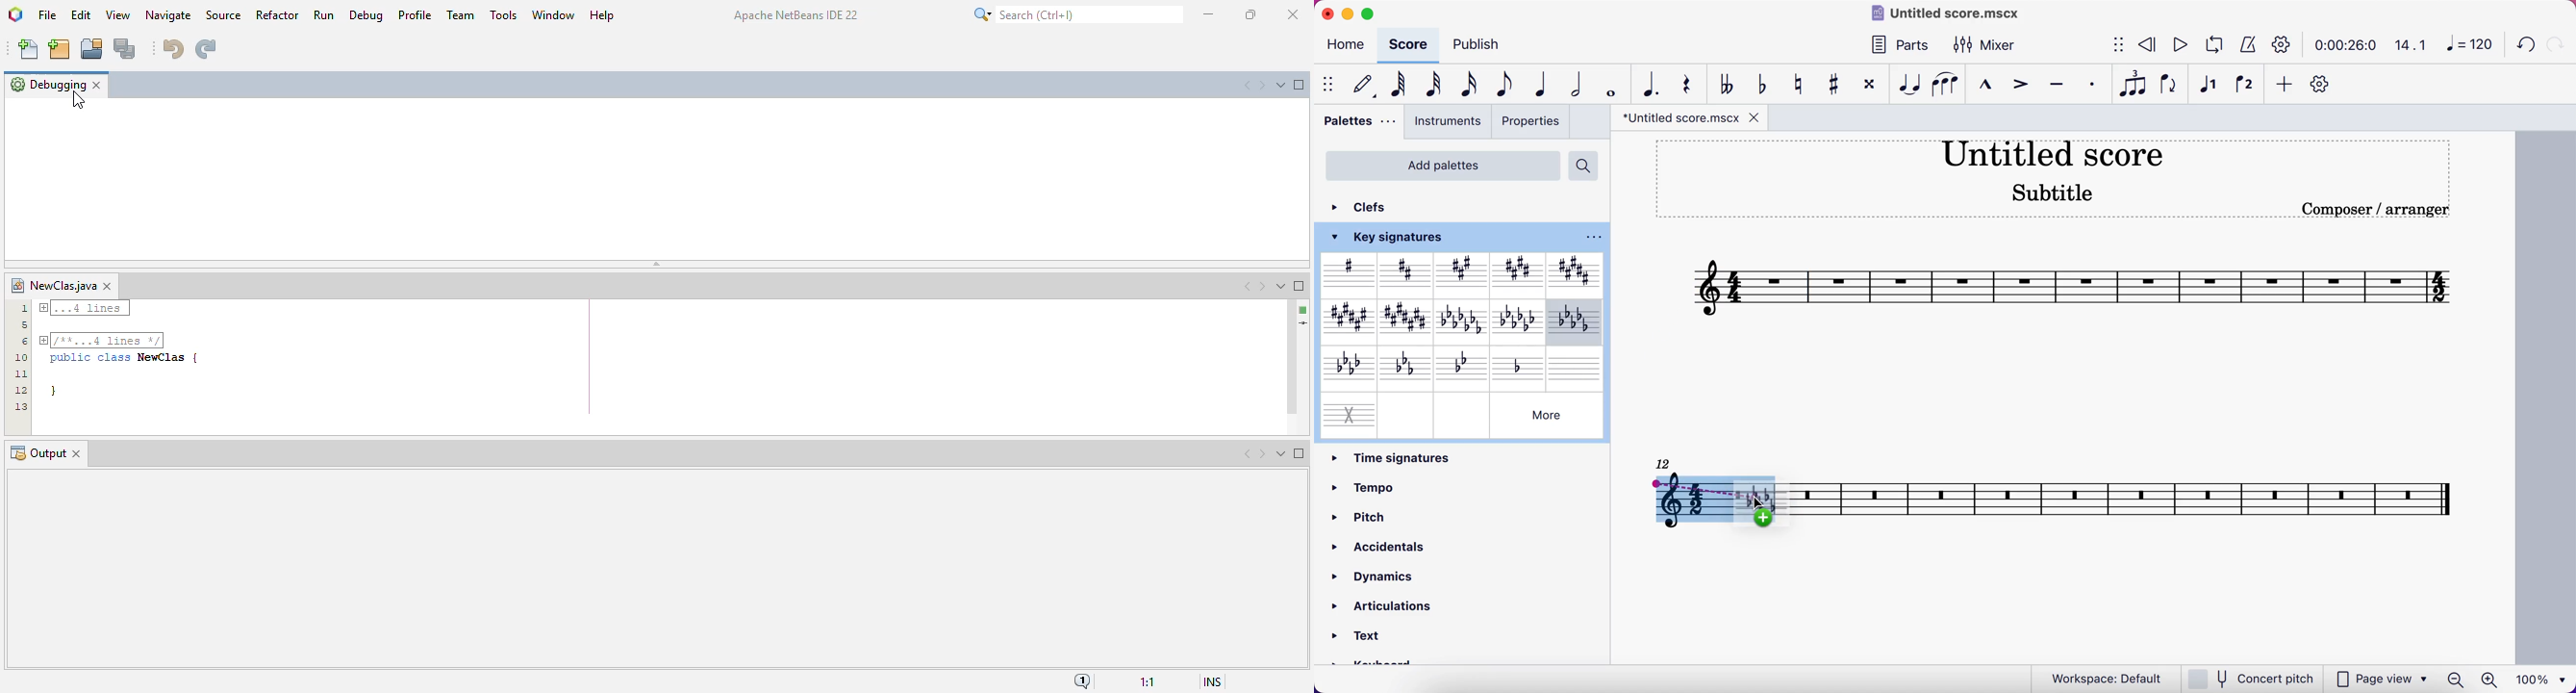  Describe the element at coordinates (1346, 321) in the screenshot. I see `F major` at that location.